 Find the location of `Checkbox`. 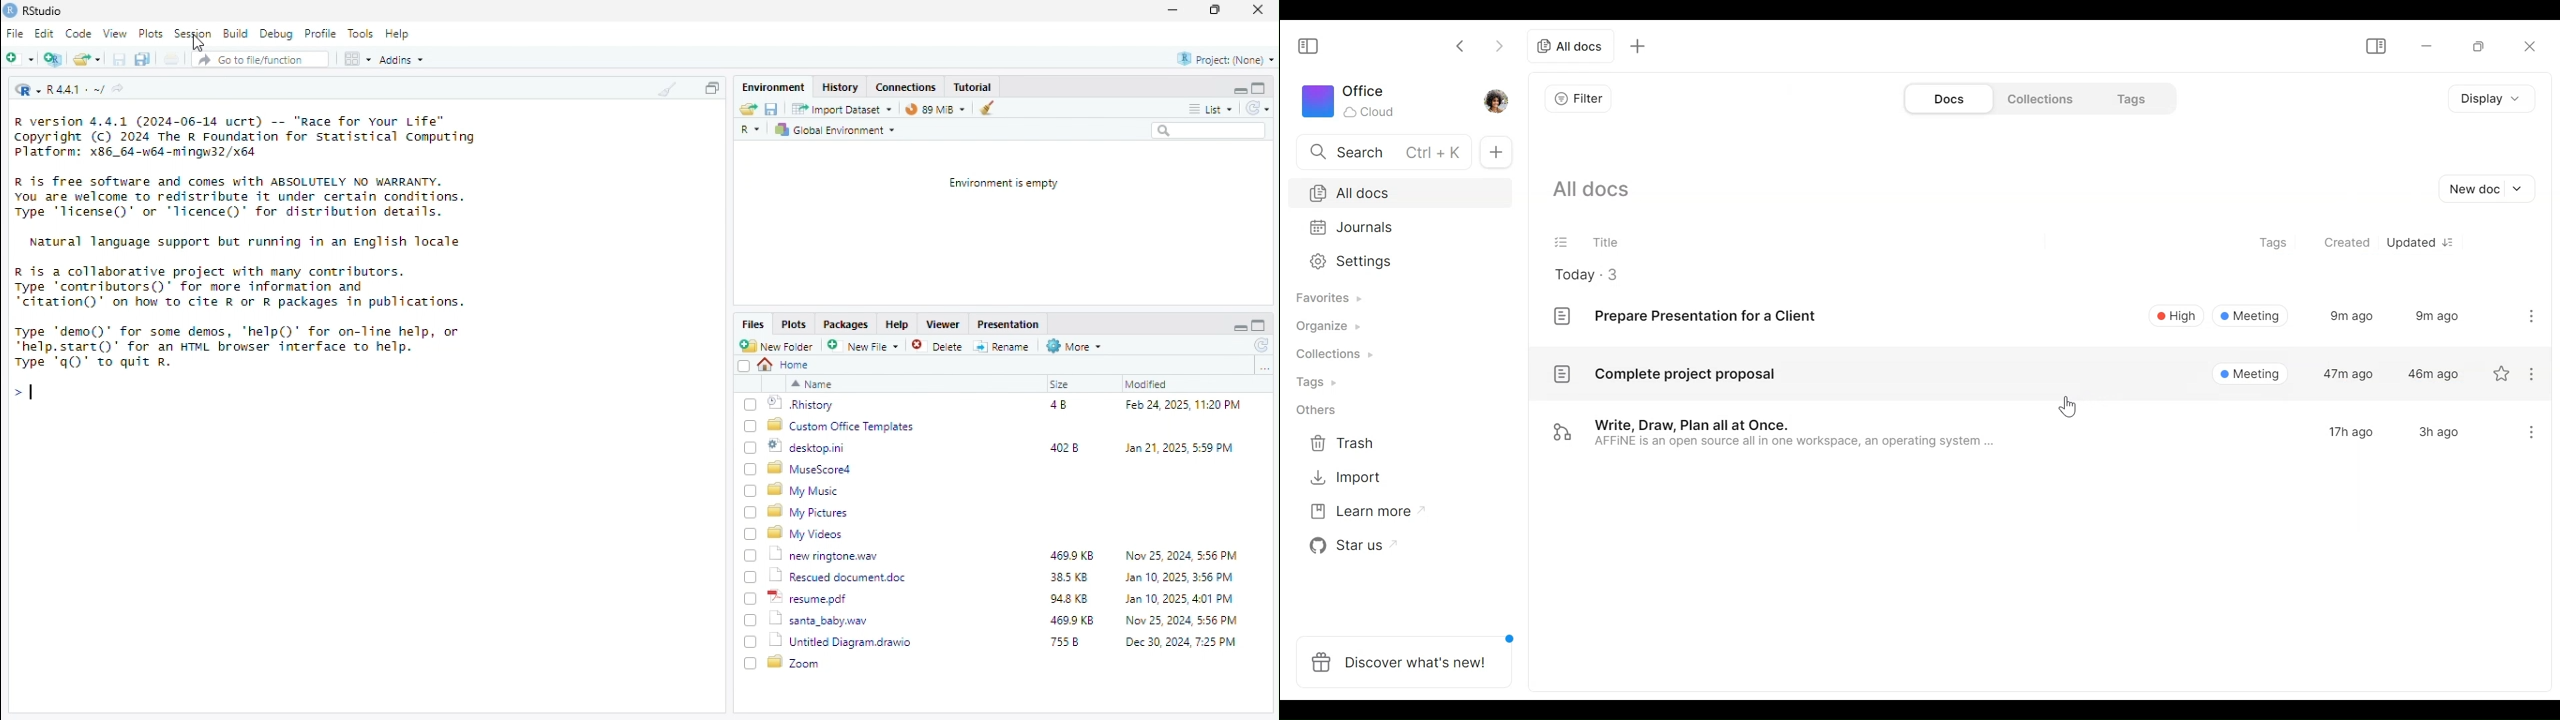

Checkbox is located at coordinates (744, 366).